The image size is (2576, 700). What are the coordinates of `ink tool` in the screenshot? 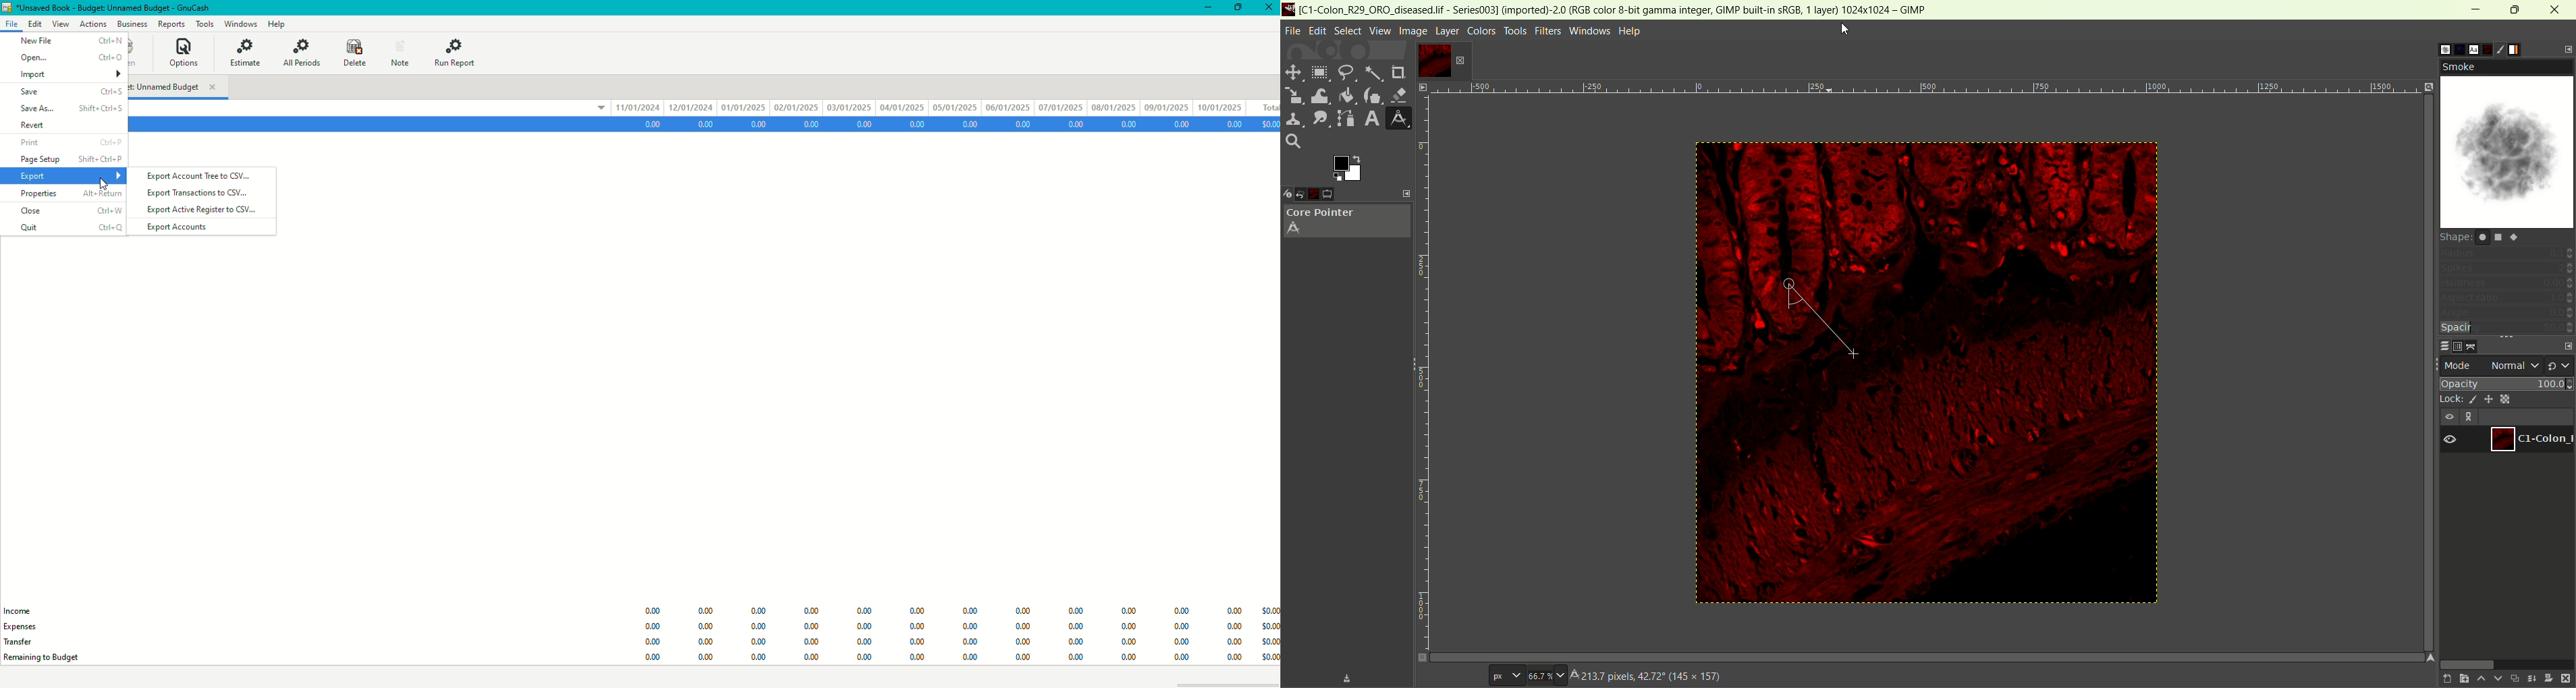 It's located at (1373, 95).